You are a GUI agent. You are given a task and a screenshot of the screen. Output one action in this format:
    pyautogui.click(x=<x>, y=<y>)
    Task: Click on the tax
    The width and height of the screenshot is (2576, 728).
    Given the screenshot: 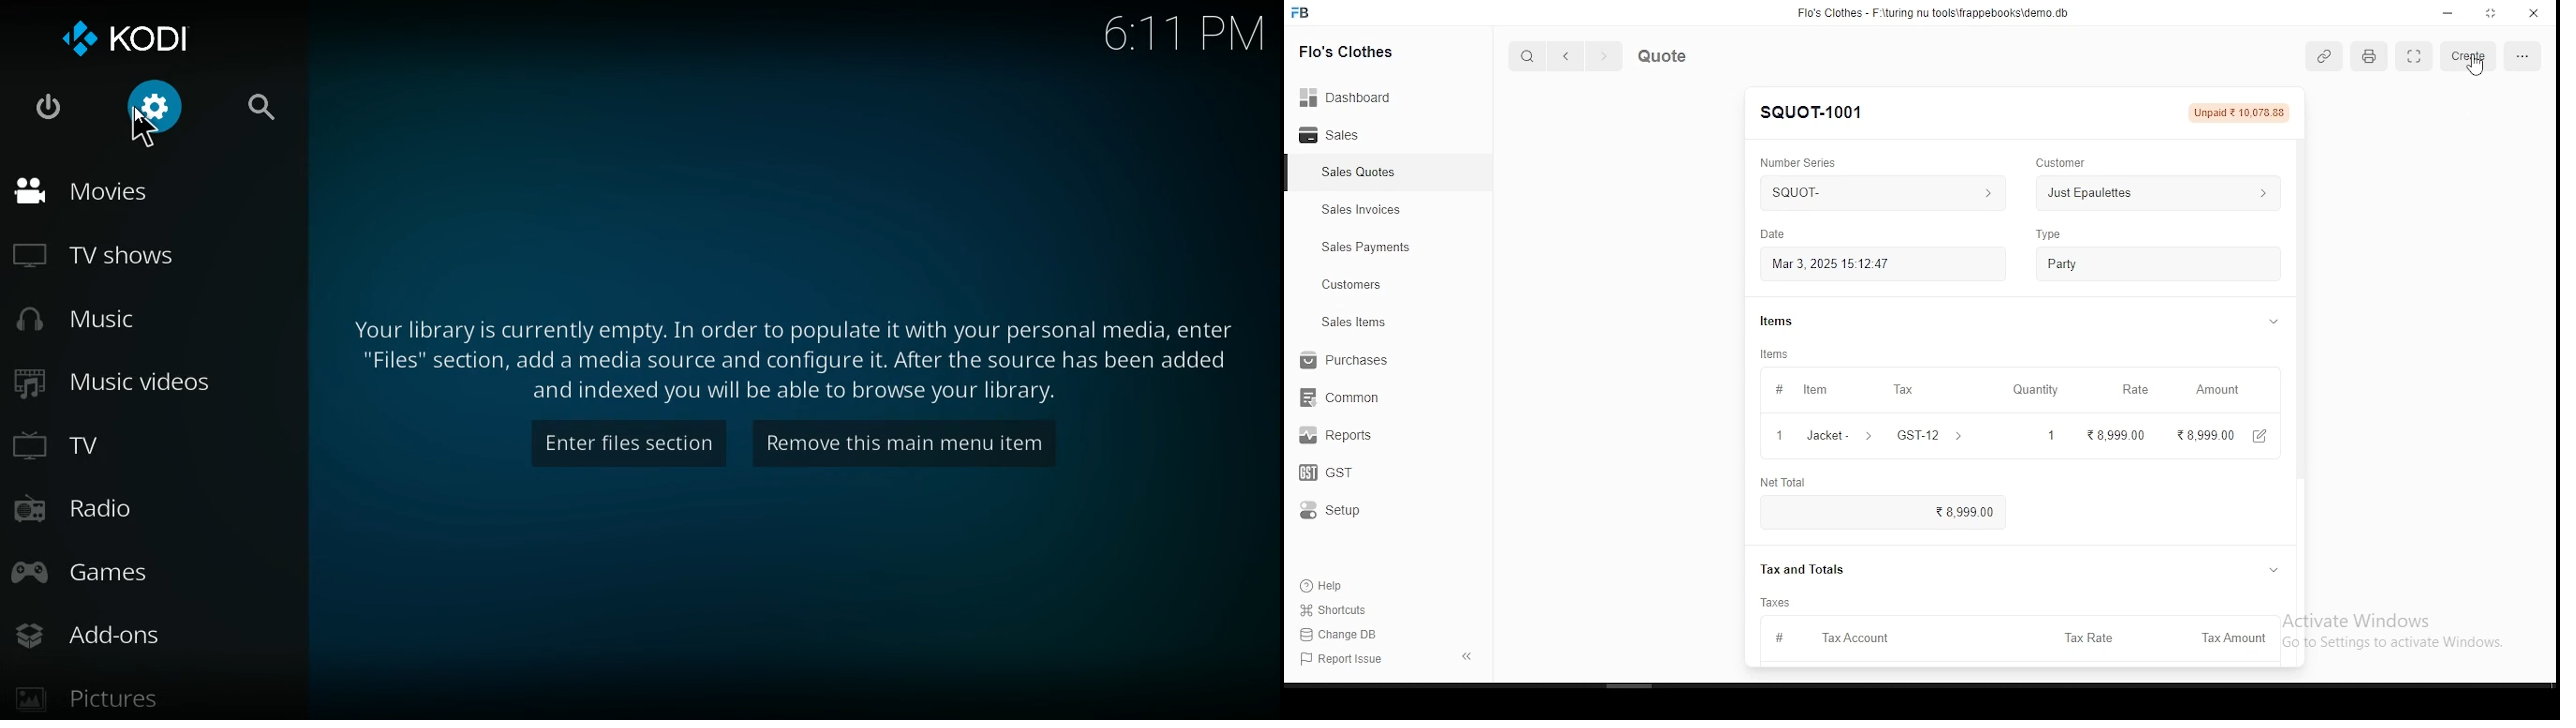 What is the action you would take?
    pyautogui.click(x=1905, y=388)
    